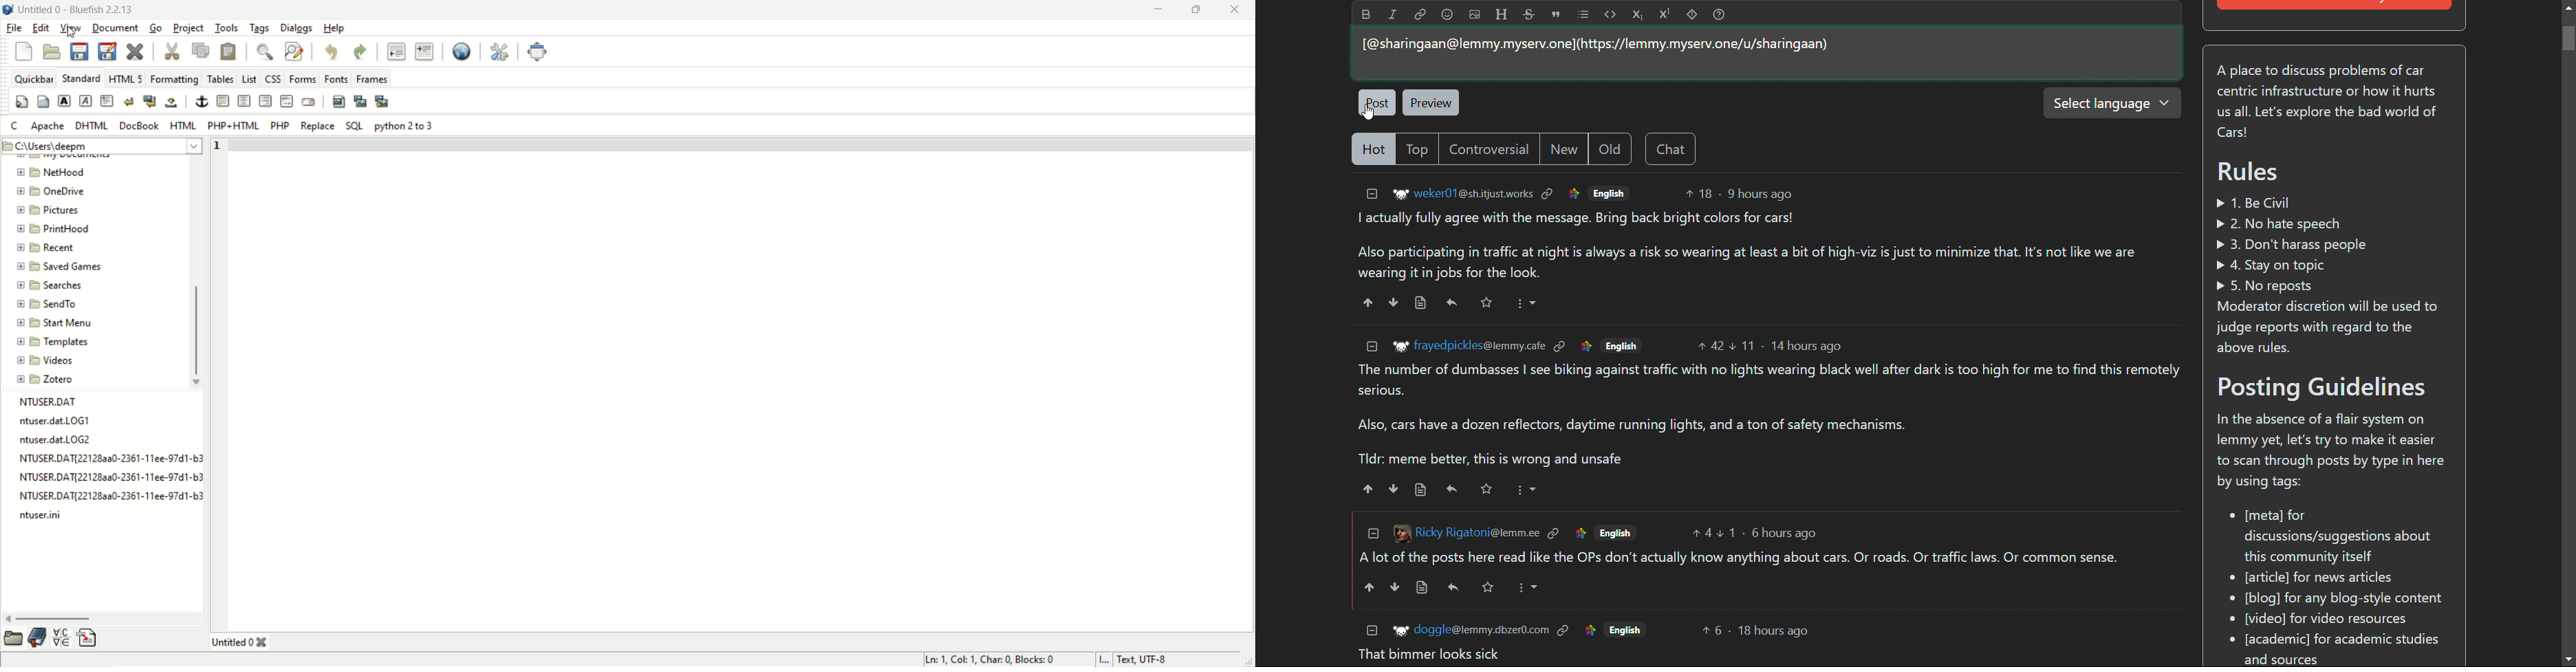 The height and width of the screenshot is (672, 2576). I want to click on link, so click(1589, 629).